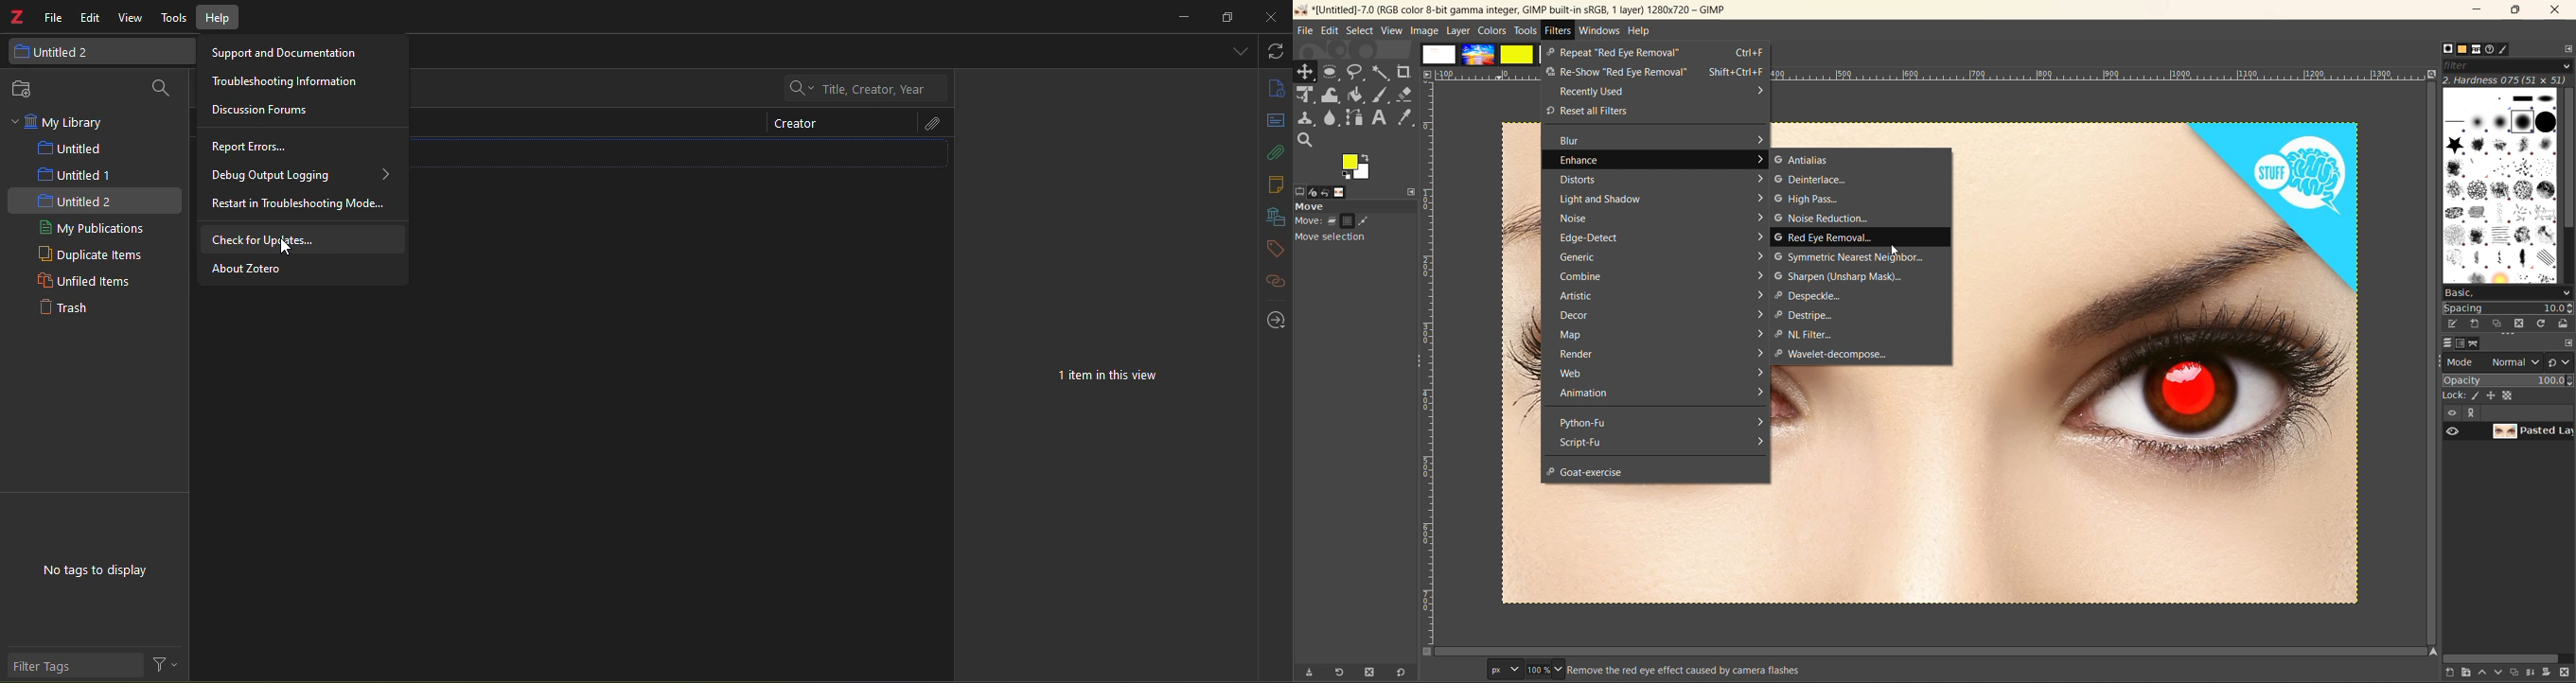  What do you see at coordinates (159, 88) in the screenshot?
I see `search` at bounding box center [159, 88].